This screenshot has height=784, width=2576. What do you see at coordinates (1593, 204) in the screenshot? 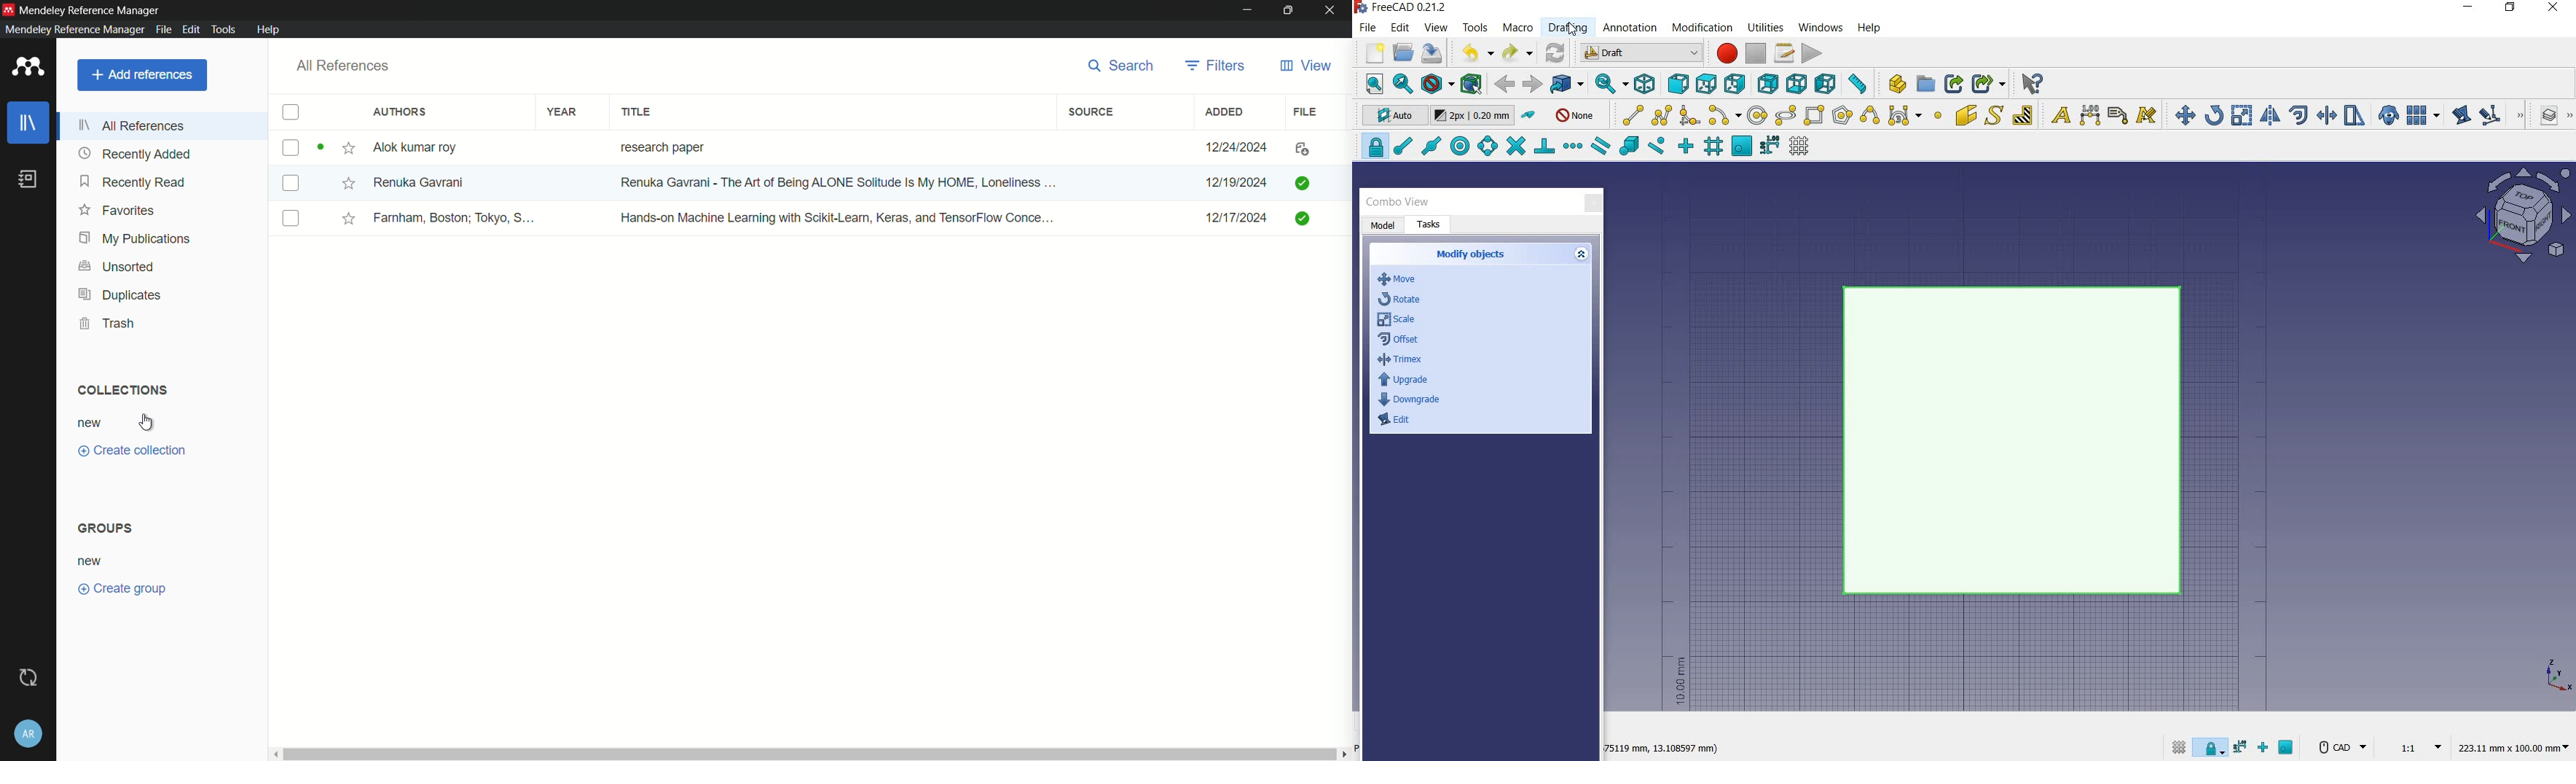
I see `close` at bounding box center [1593, 204].